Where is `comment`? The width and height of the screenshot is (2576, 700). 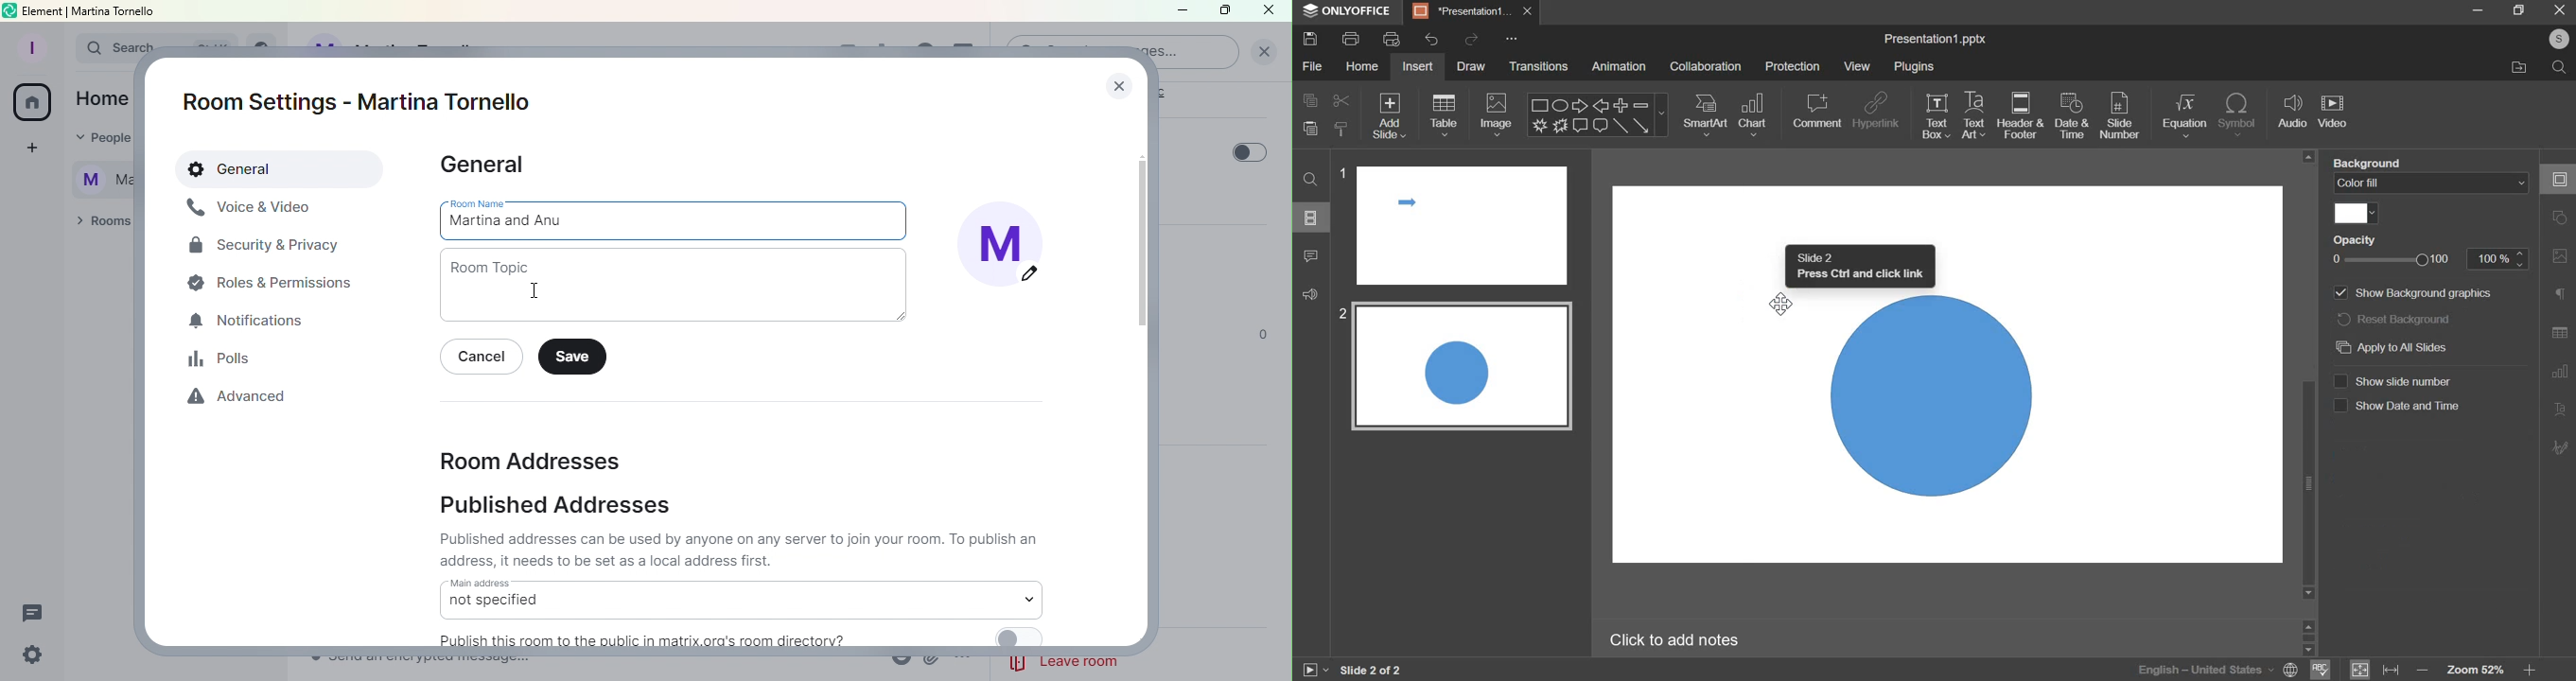 comment is located at coordinates (1818, 111).